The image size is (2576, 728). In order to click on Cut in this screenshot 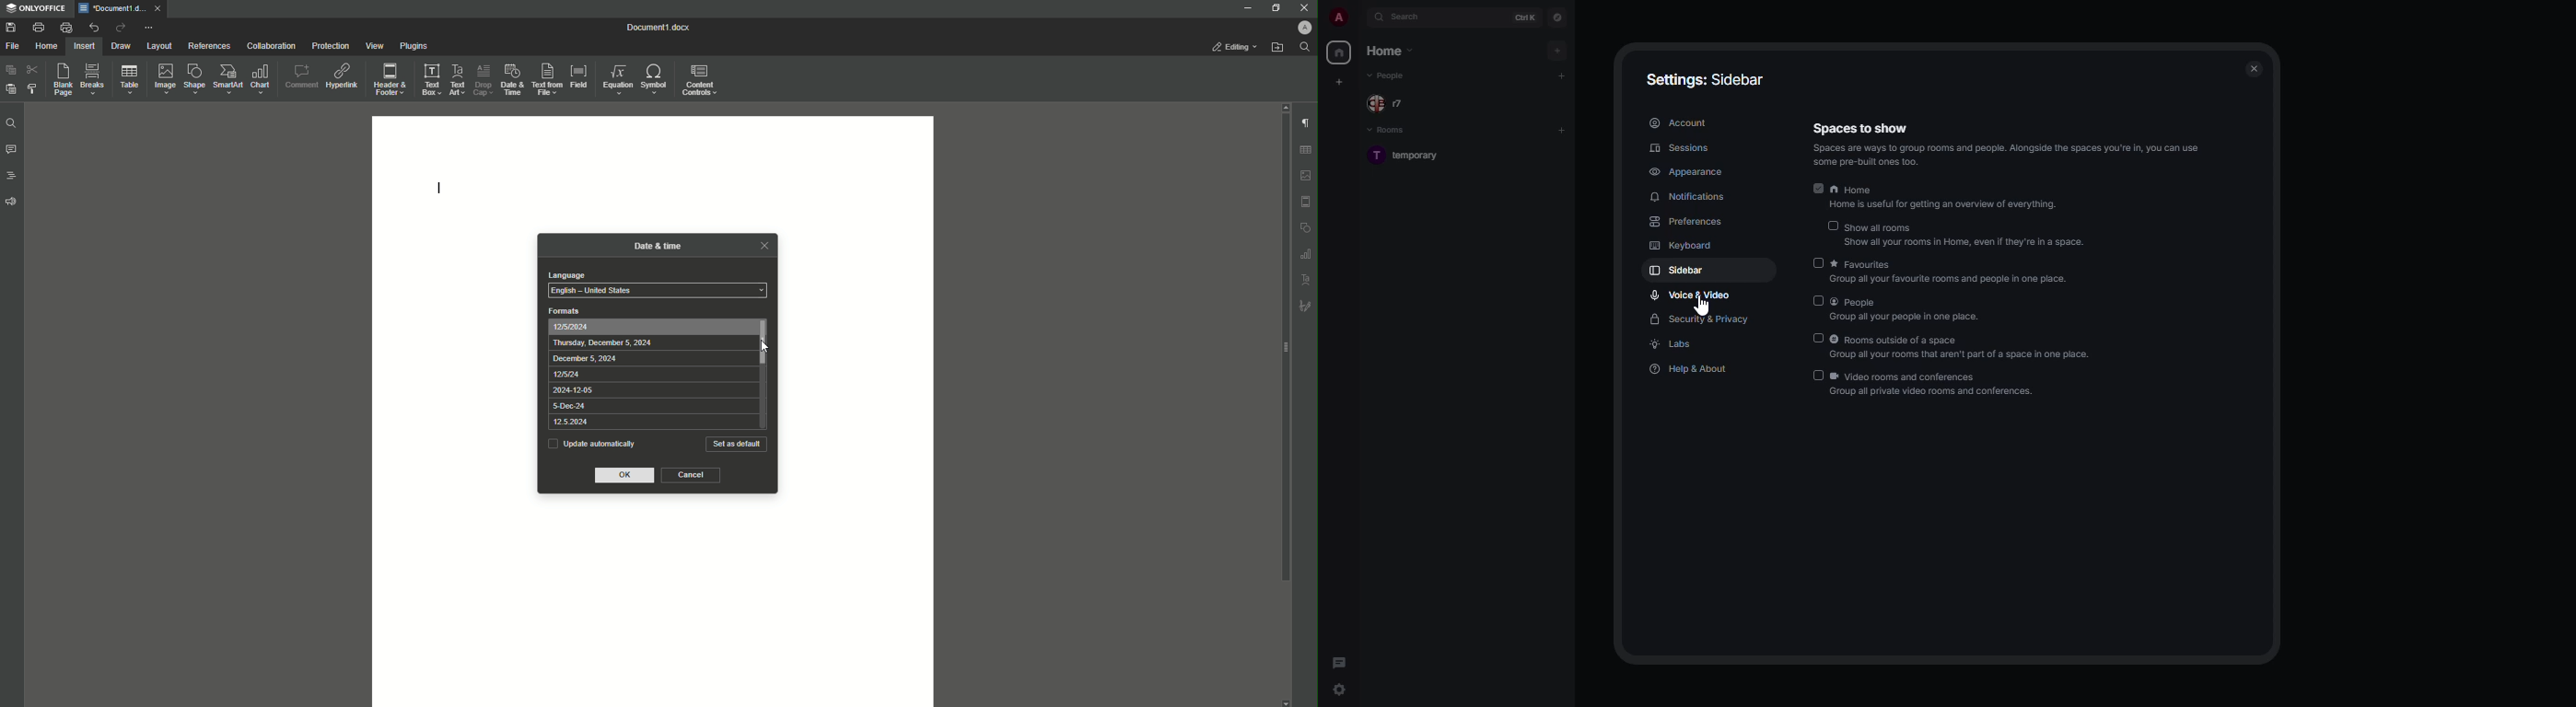, I will do `click(32, 69)`.